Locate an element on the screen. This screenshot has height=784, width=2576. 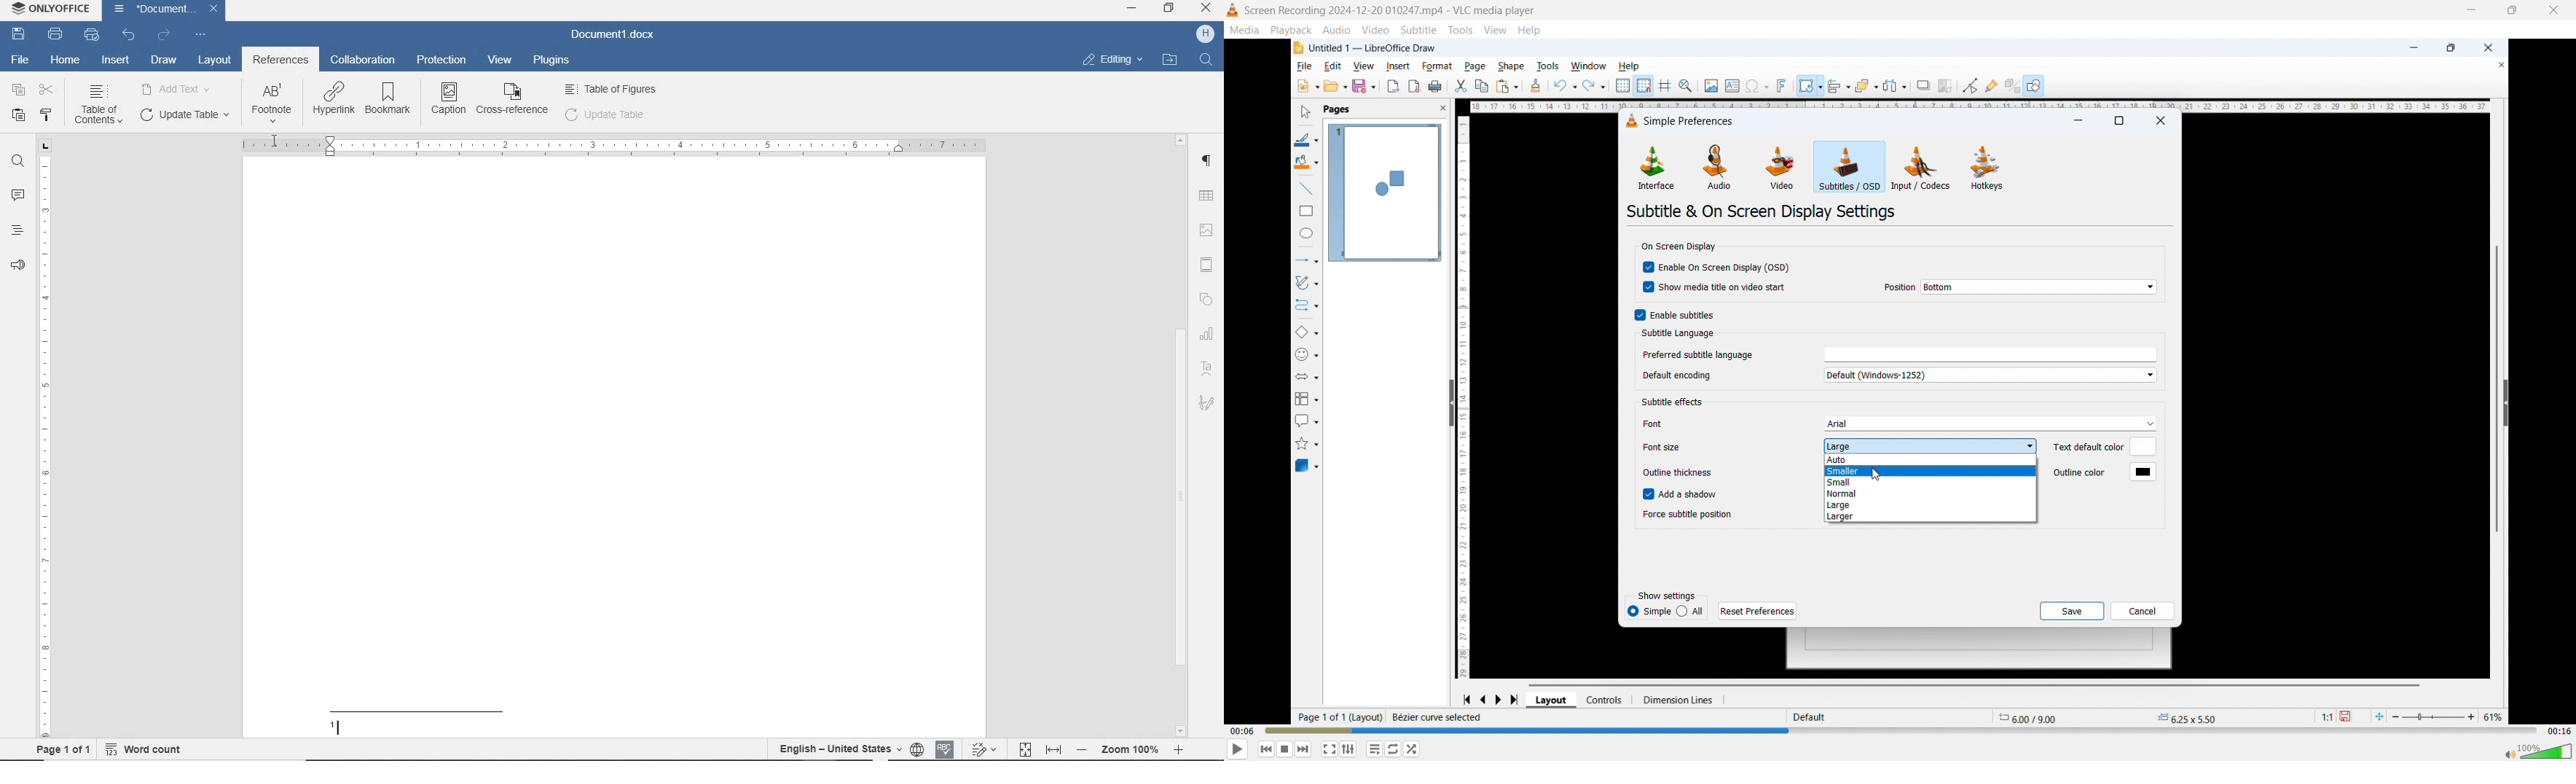
Position is located at coordinates (1899, 286).